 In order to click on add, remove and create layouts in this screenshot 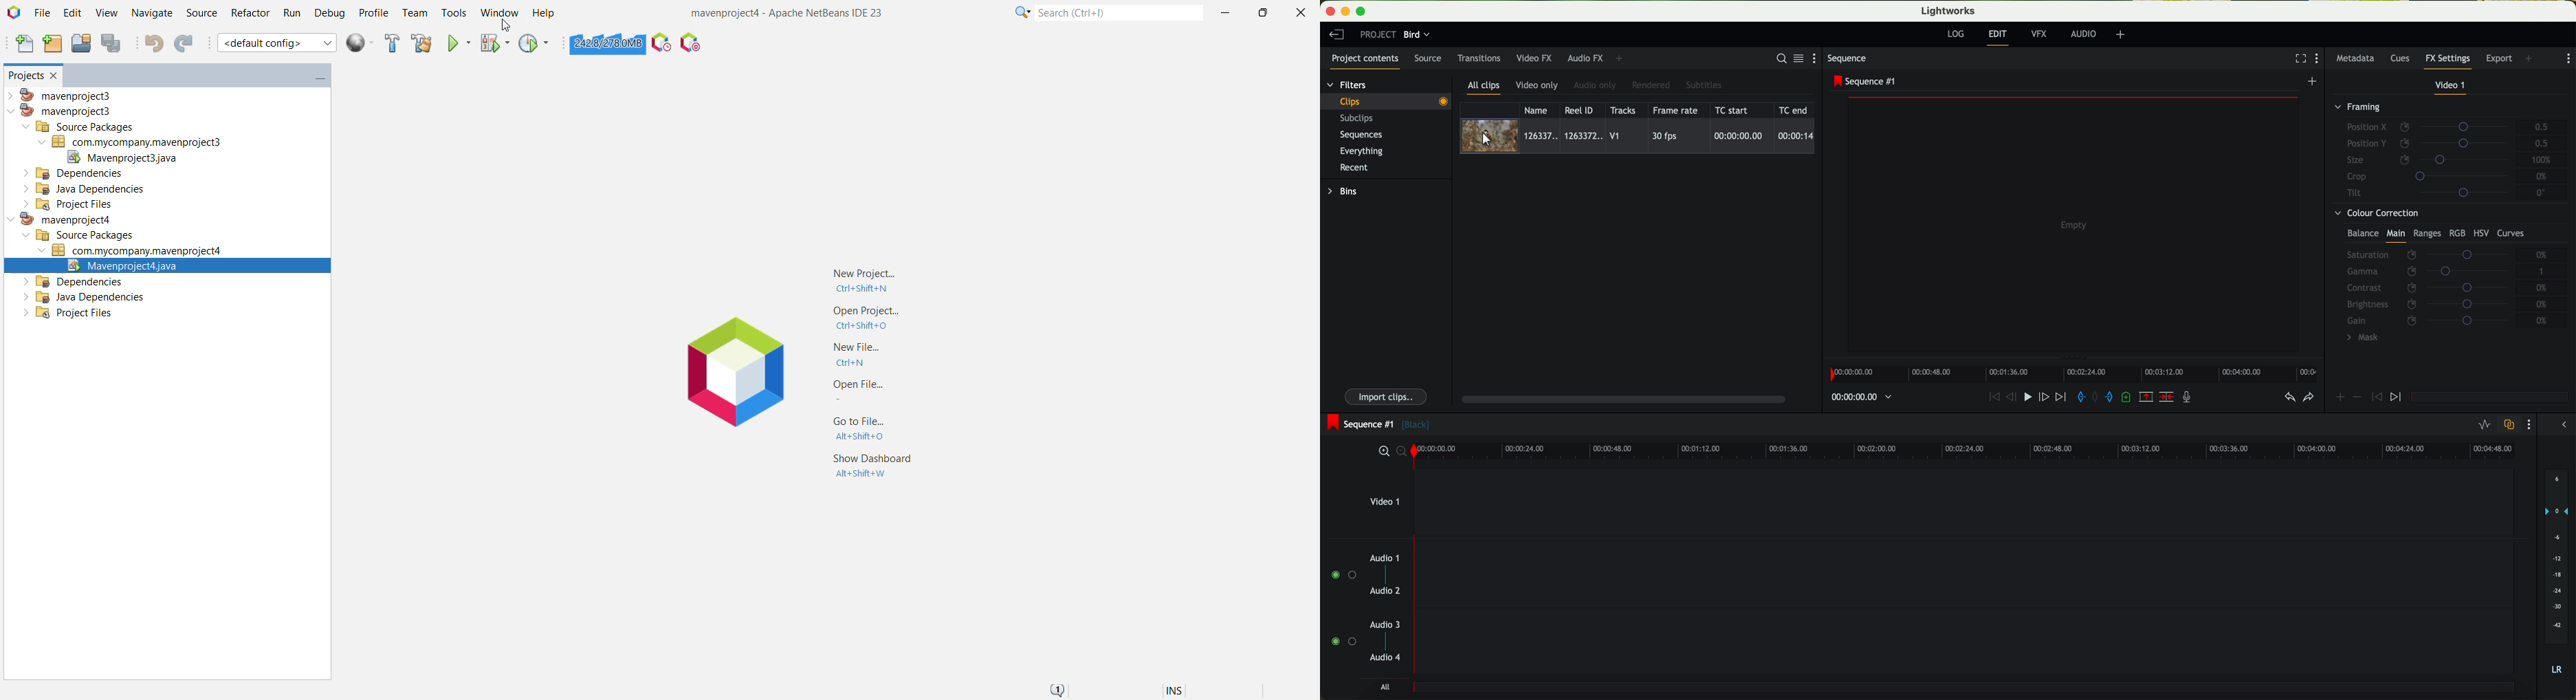, I will do `click(2122, 35)`.